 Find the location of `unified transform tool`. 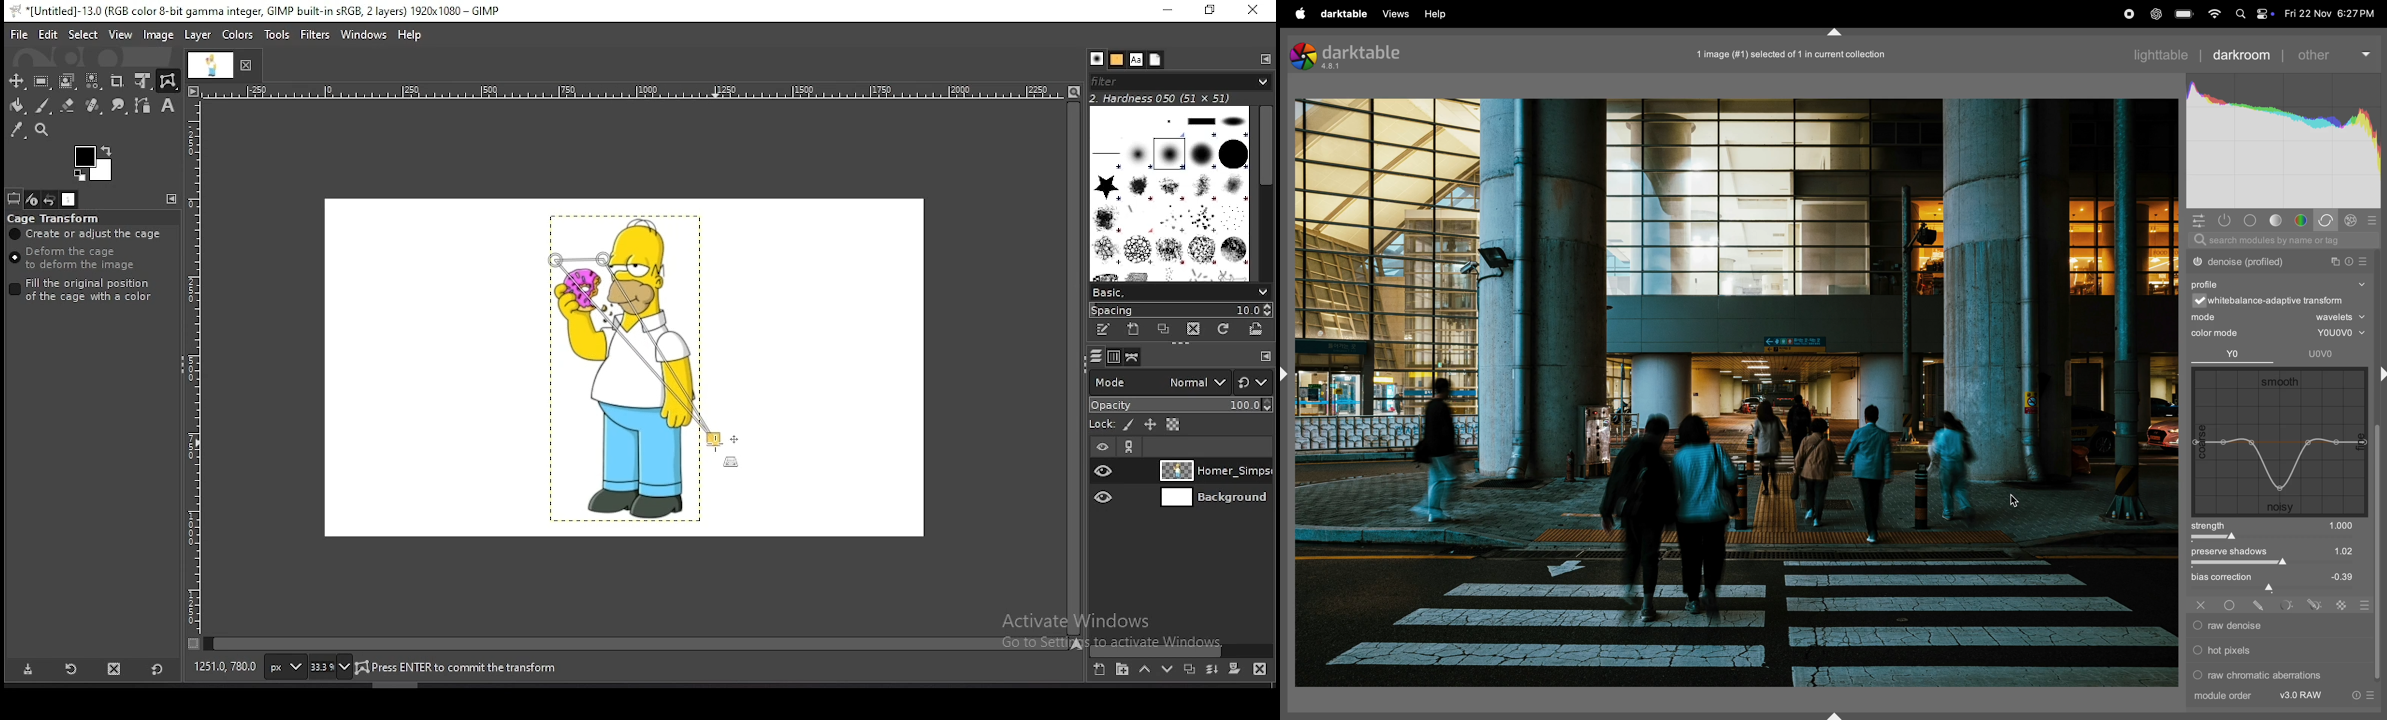

unified transform tool is located at coordinates (143, 81).